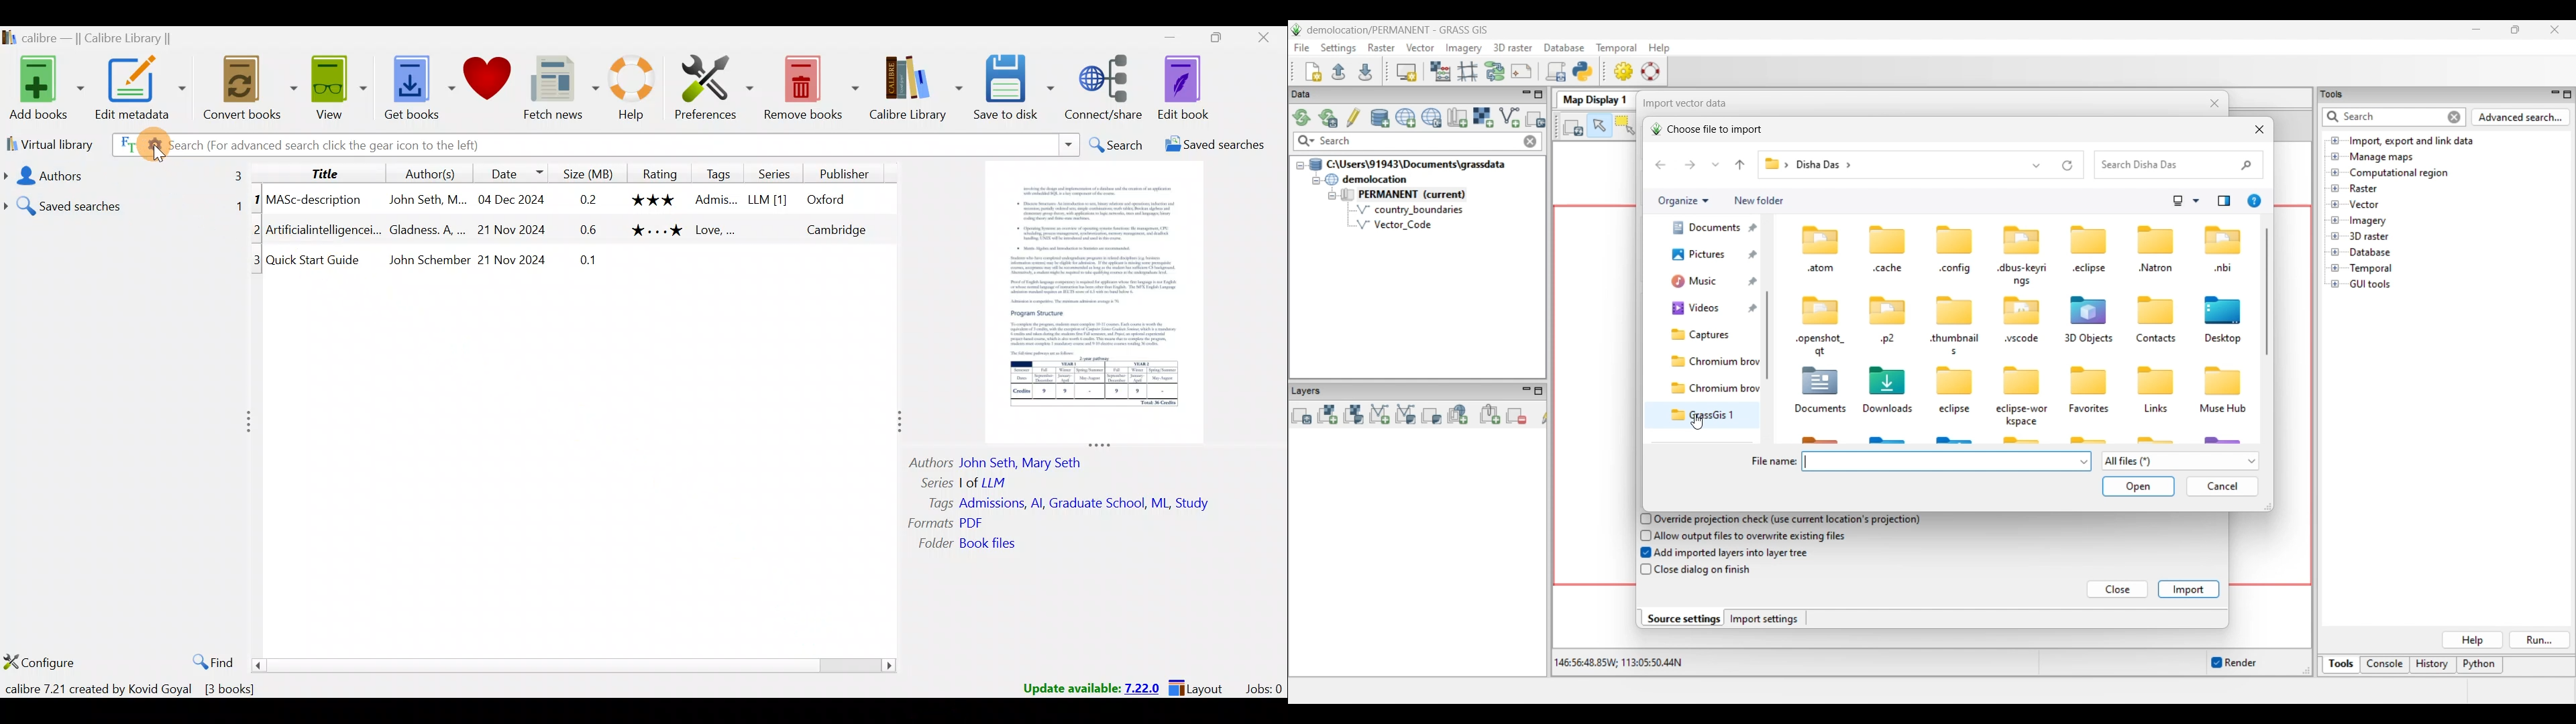 The height and width of the screenshot is (728, 2576). I want to click on calibre — || Calibre Library ||, so click(105, 38).